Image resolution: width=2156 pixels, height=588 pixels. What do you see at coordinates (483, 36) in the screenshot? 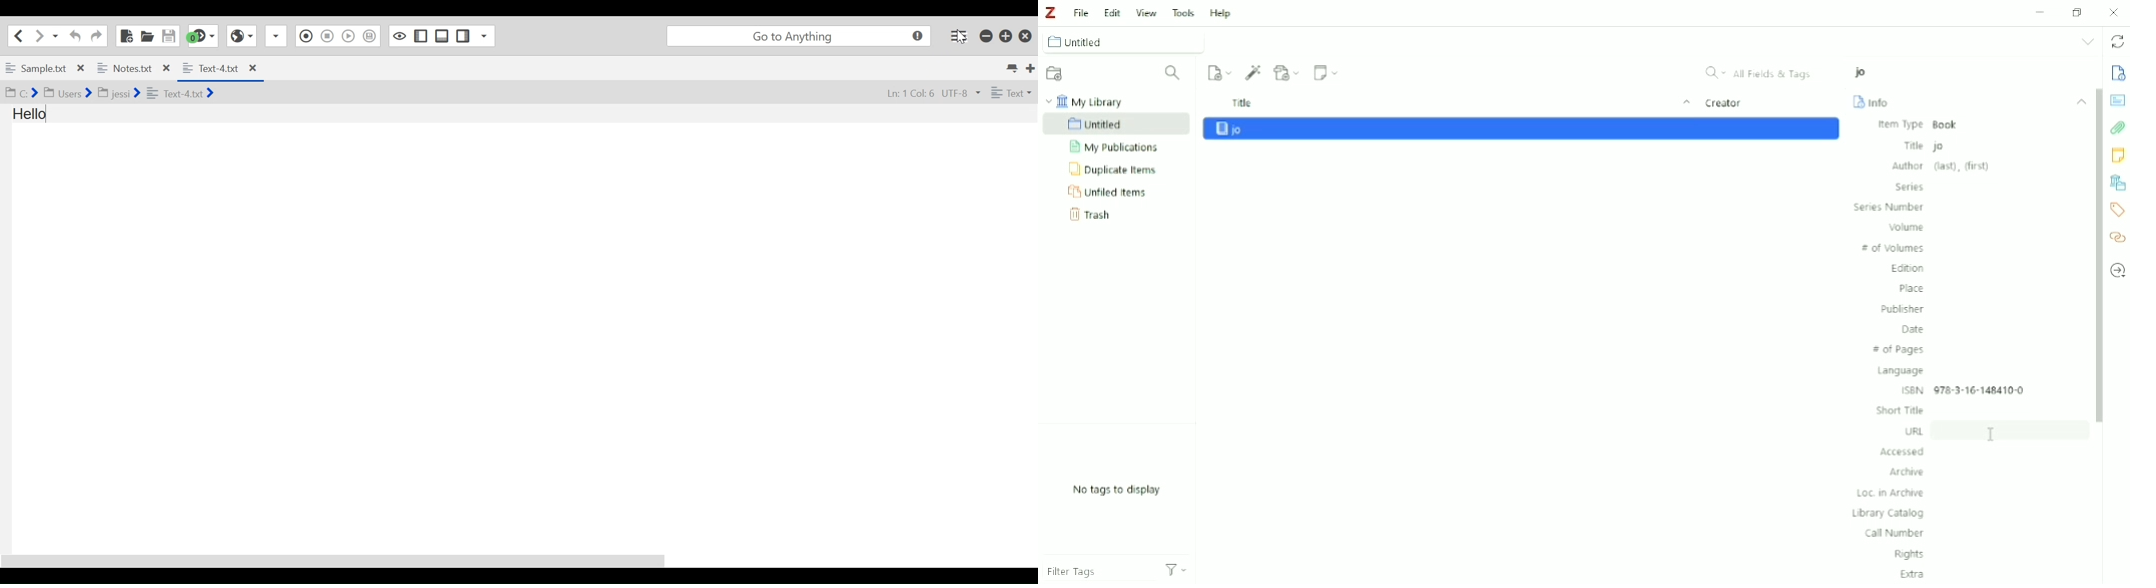
I see `Show Specific Sidebar` at bounding box center [483, 36].